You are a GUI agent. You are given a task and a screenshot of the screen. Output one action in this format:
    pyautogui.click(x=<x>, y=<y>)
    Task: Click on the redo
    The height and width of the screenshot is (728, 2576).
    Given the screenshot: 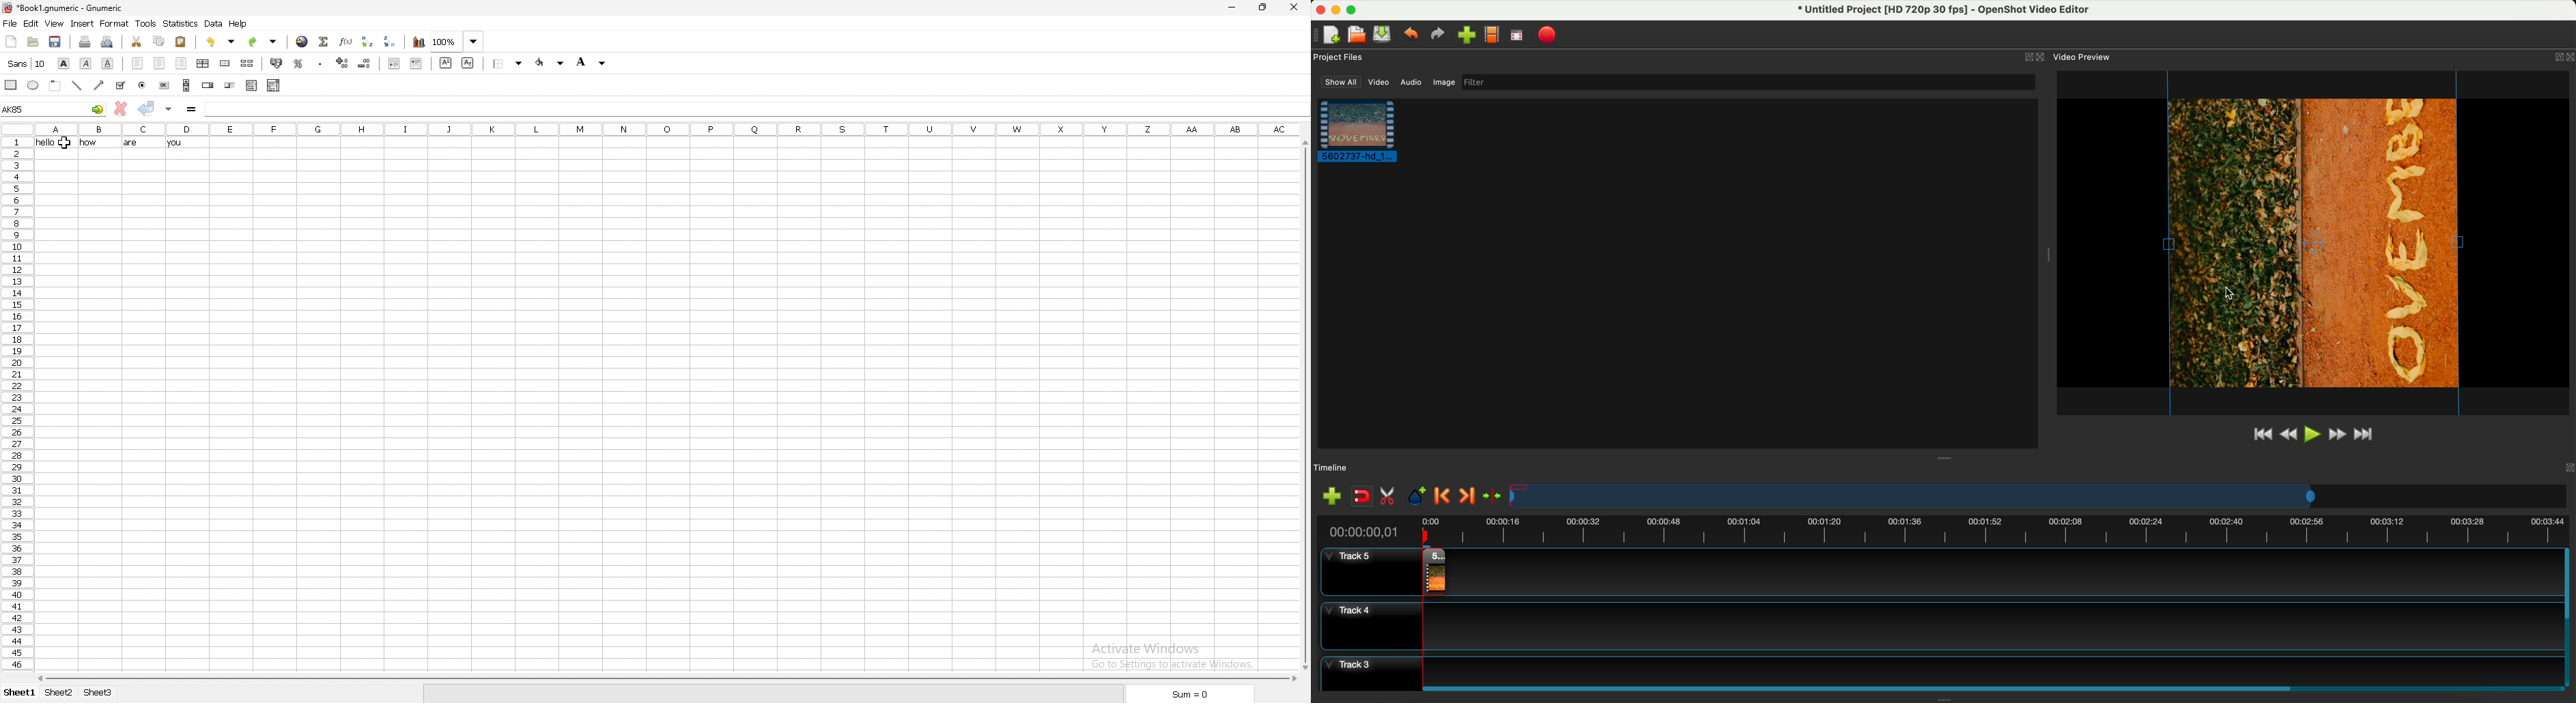 What is the action you would take?
    pyautogui.click(x=1438, y=35)
    